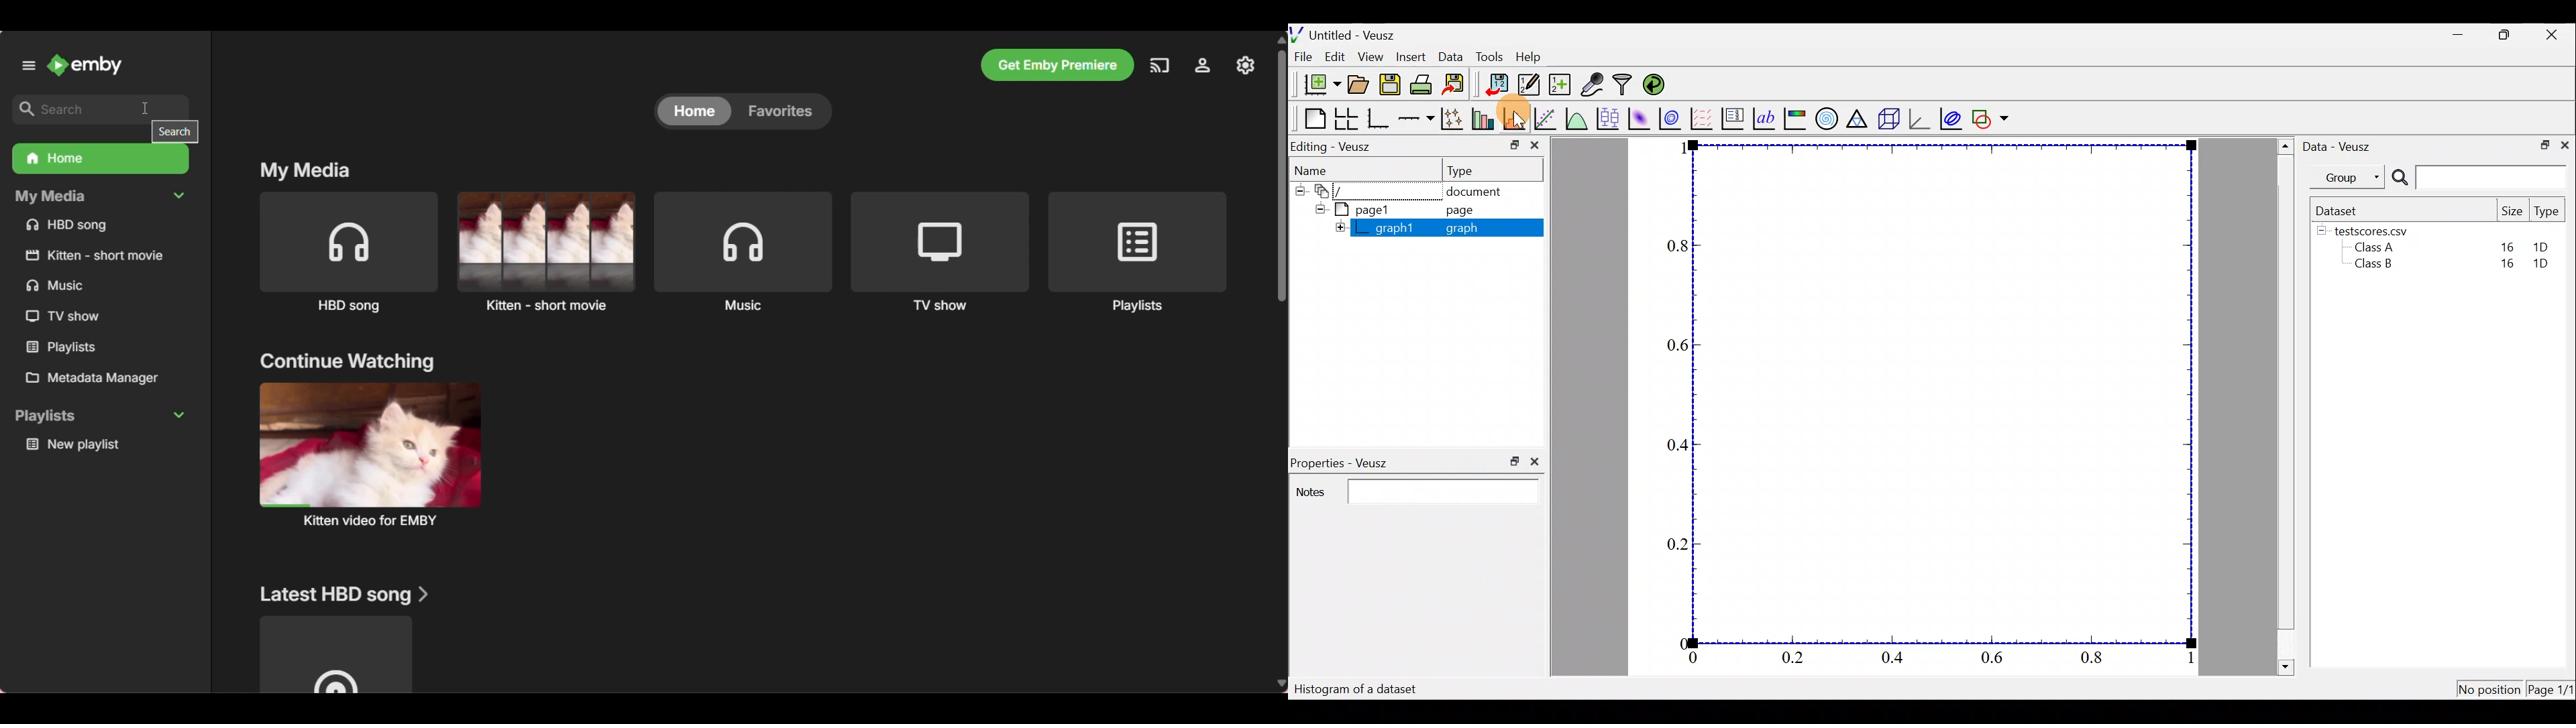  What do you see at coordinates (61, 286) in the screenshot?
I see ` Music` at bounding box center [61, 286].